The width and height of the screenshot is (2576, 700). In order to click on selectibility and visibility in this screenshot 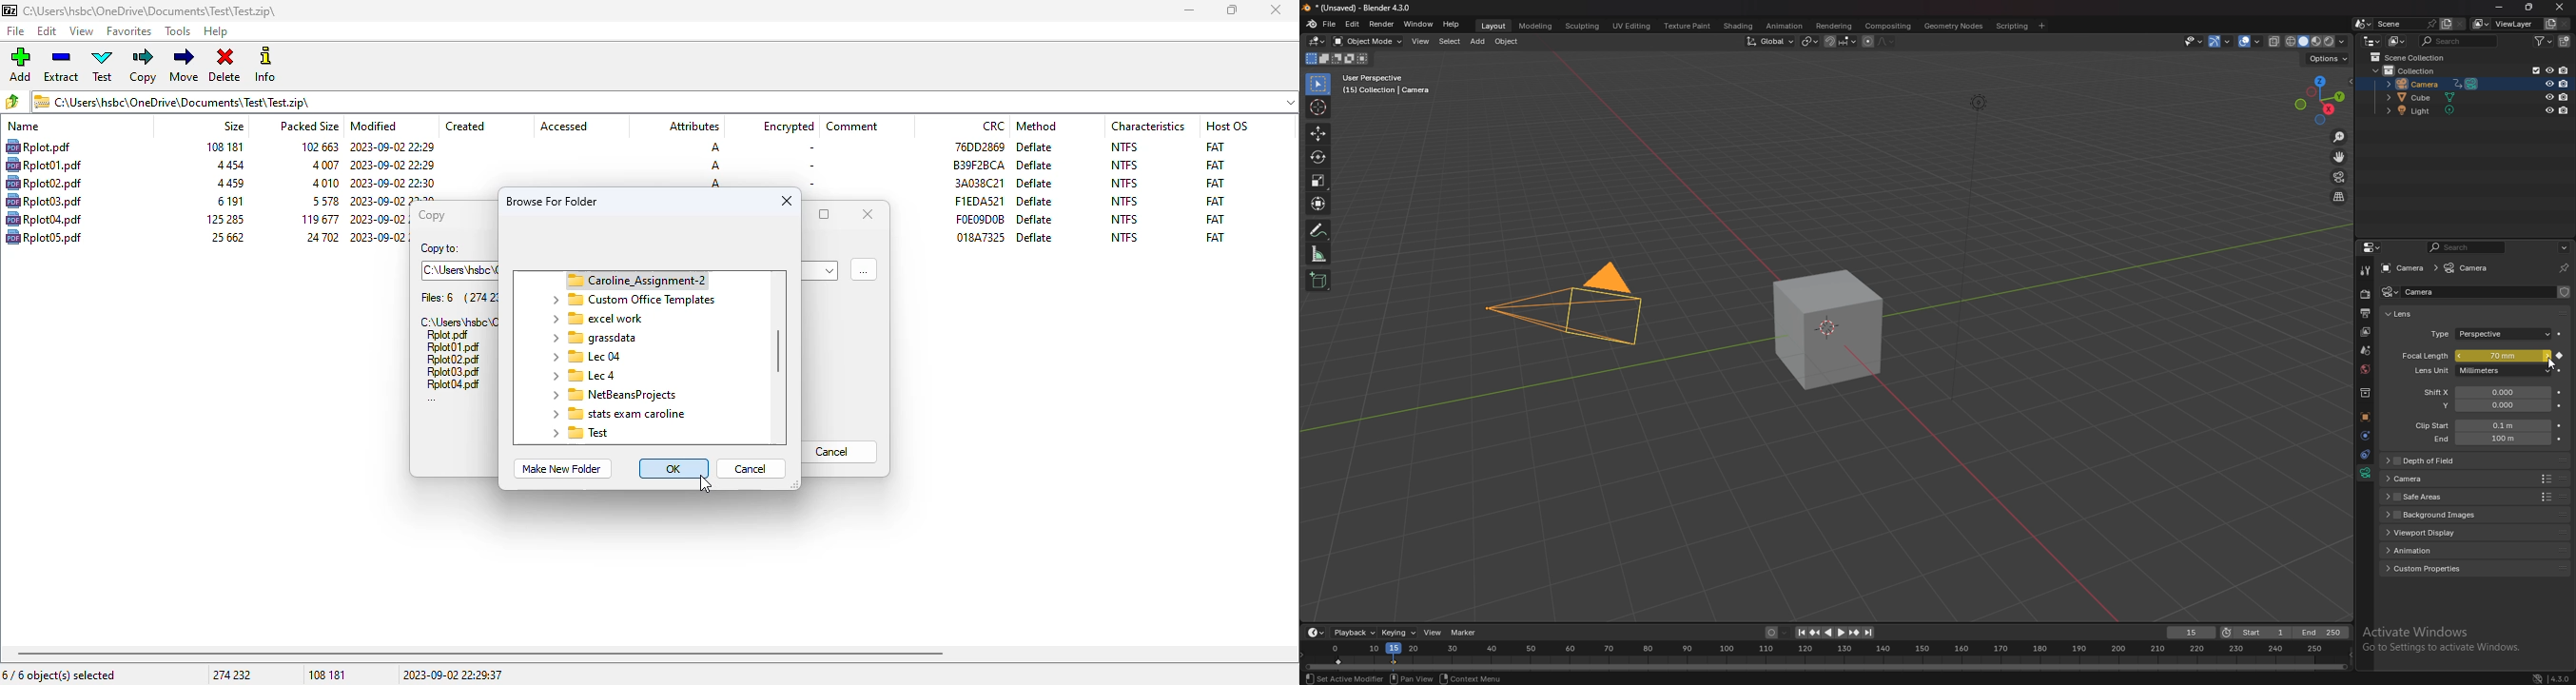, I will do `click(2193, 41)`.